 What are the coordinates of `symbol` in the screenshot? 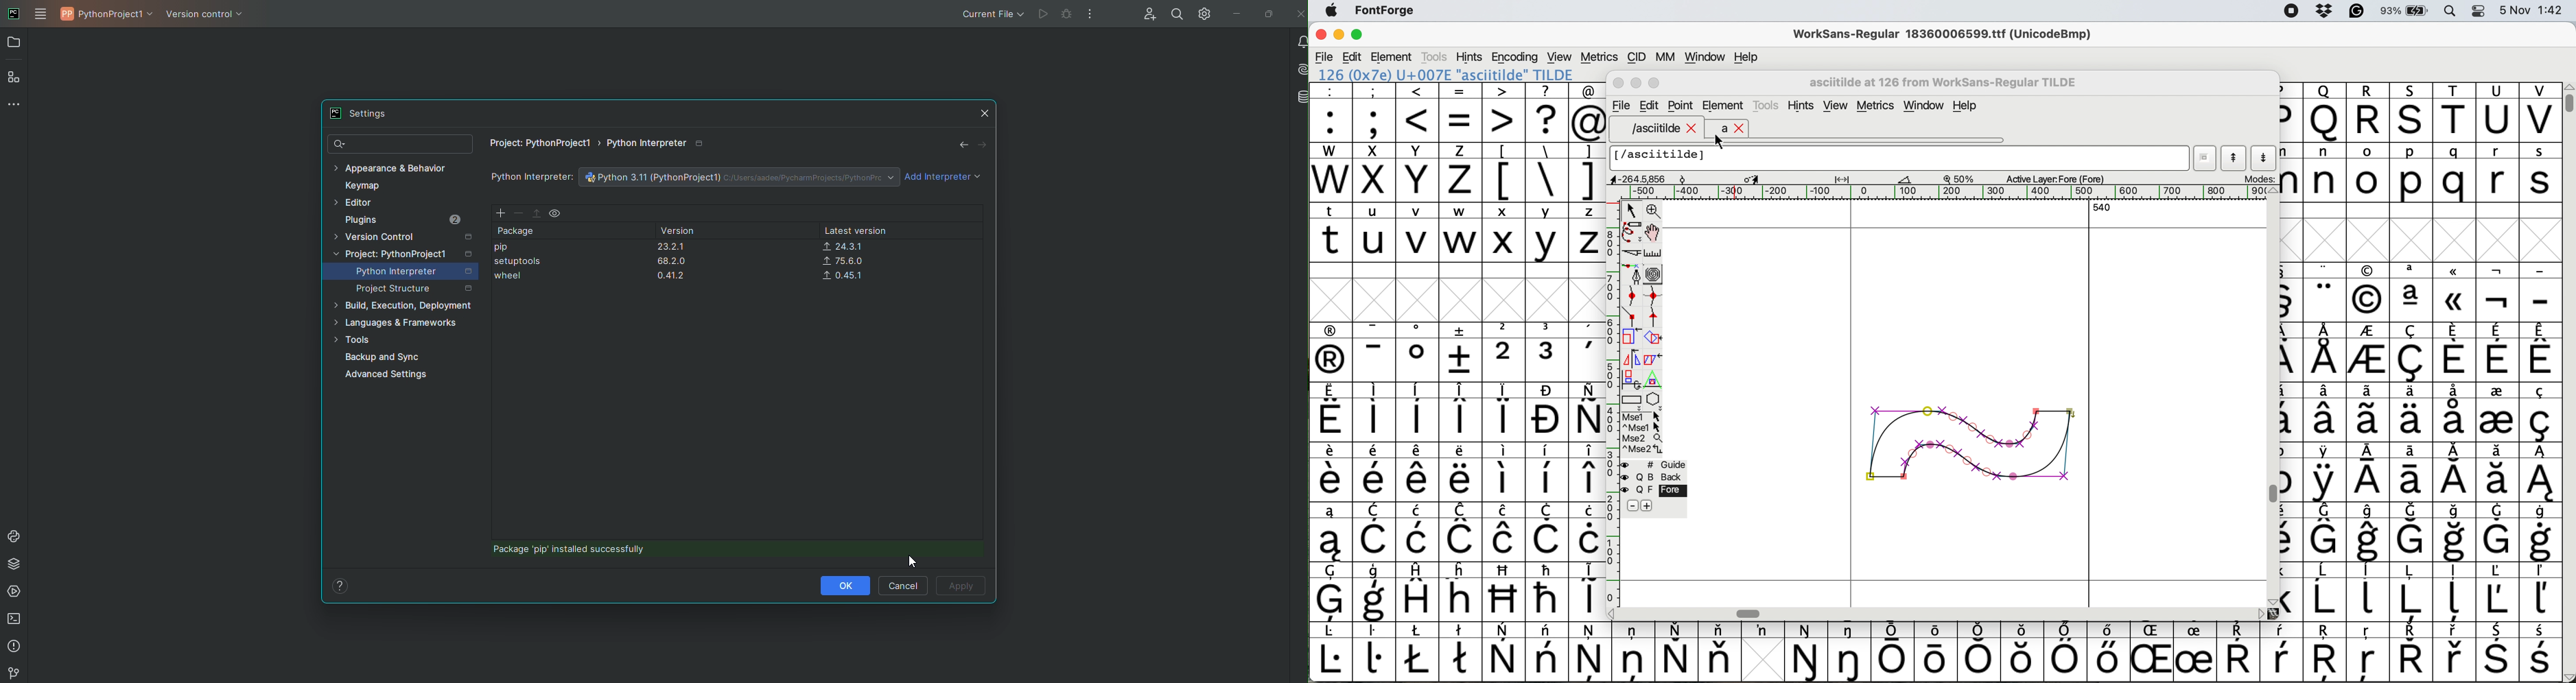 It's located at (2455, 652).